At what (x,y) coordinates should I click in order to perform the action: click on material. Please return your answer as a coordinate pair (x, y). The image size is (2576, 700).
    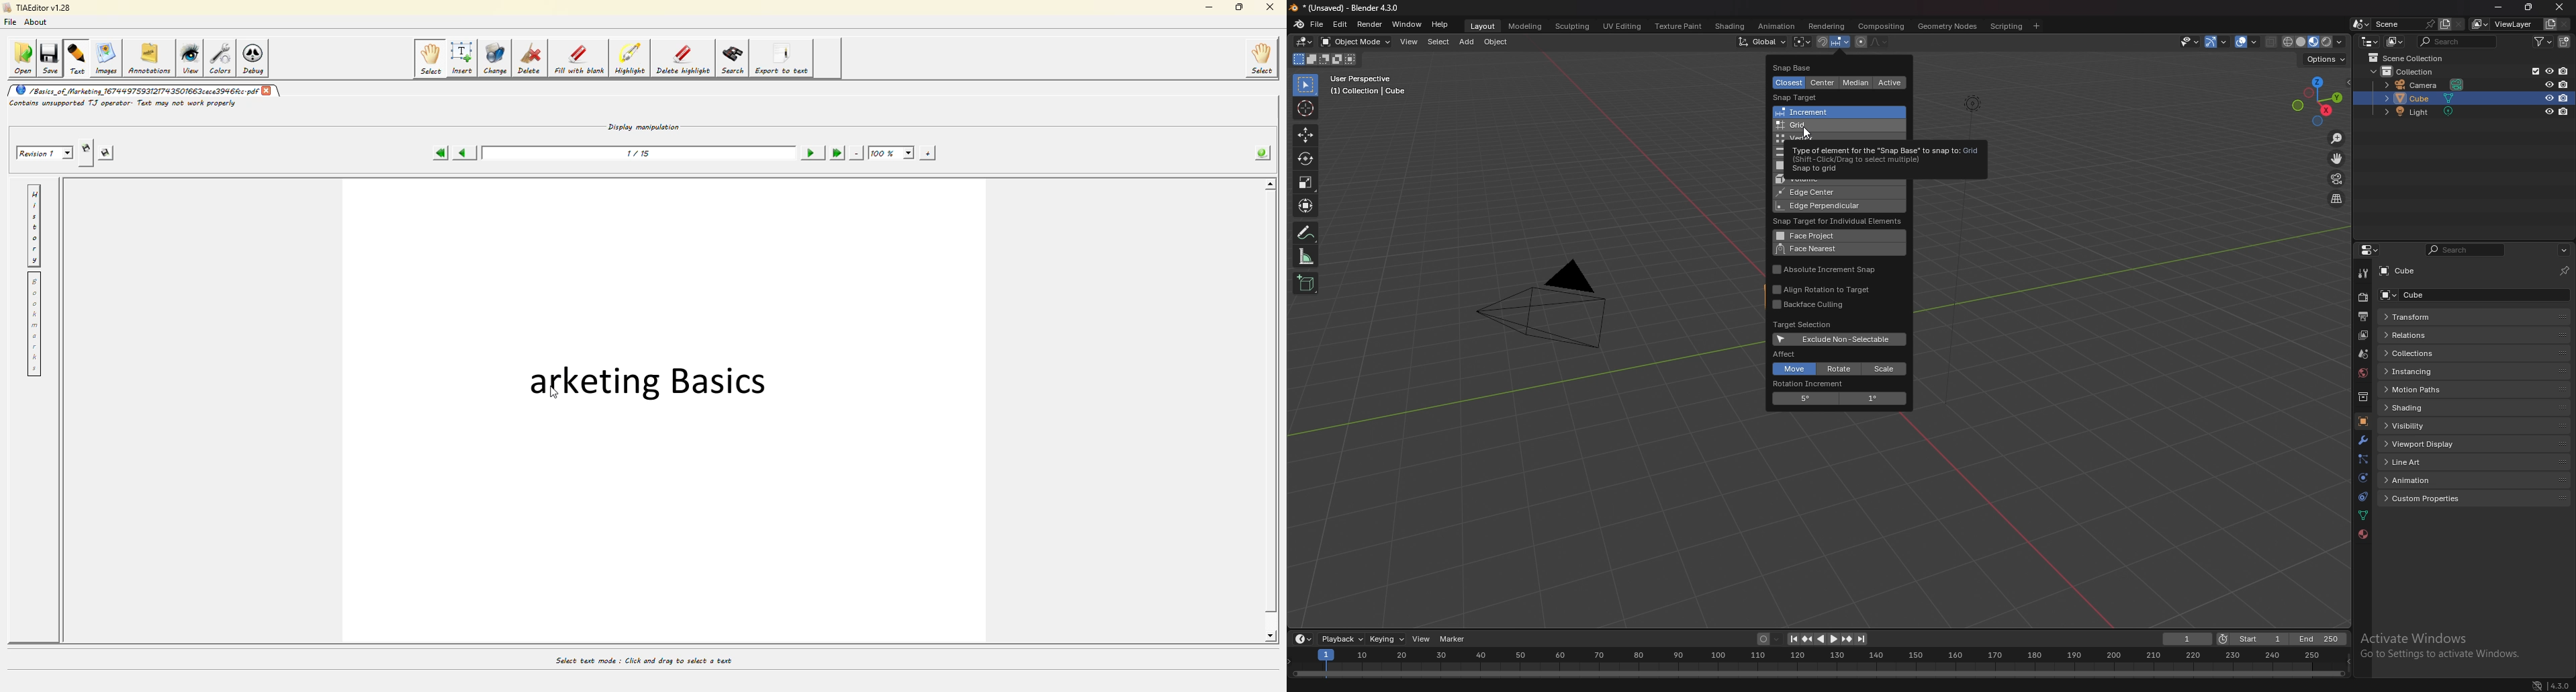
    Looking at the image, I should click on (2363, 535).